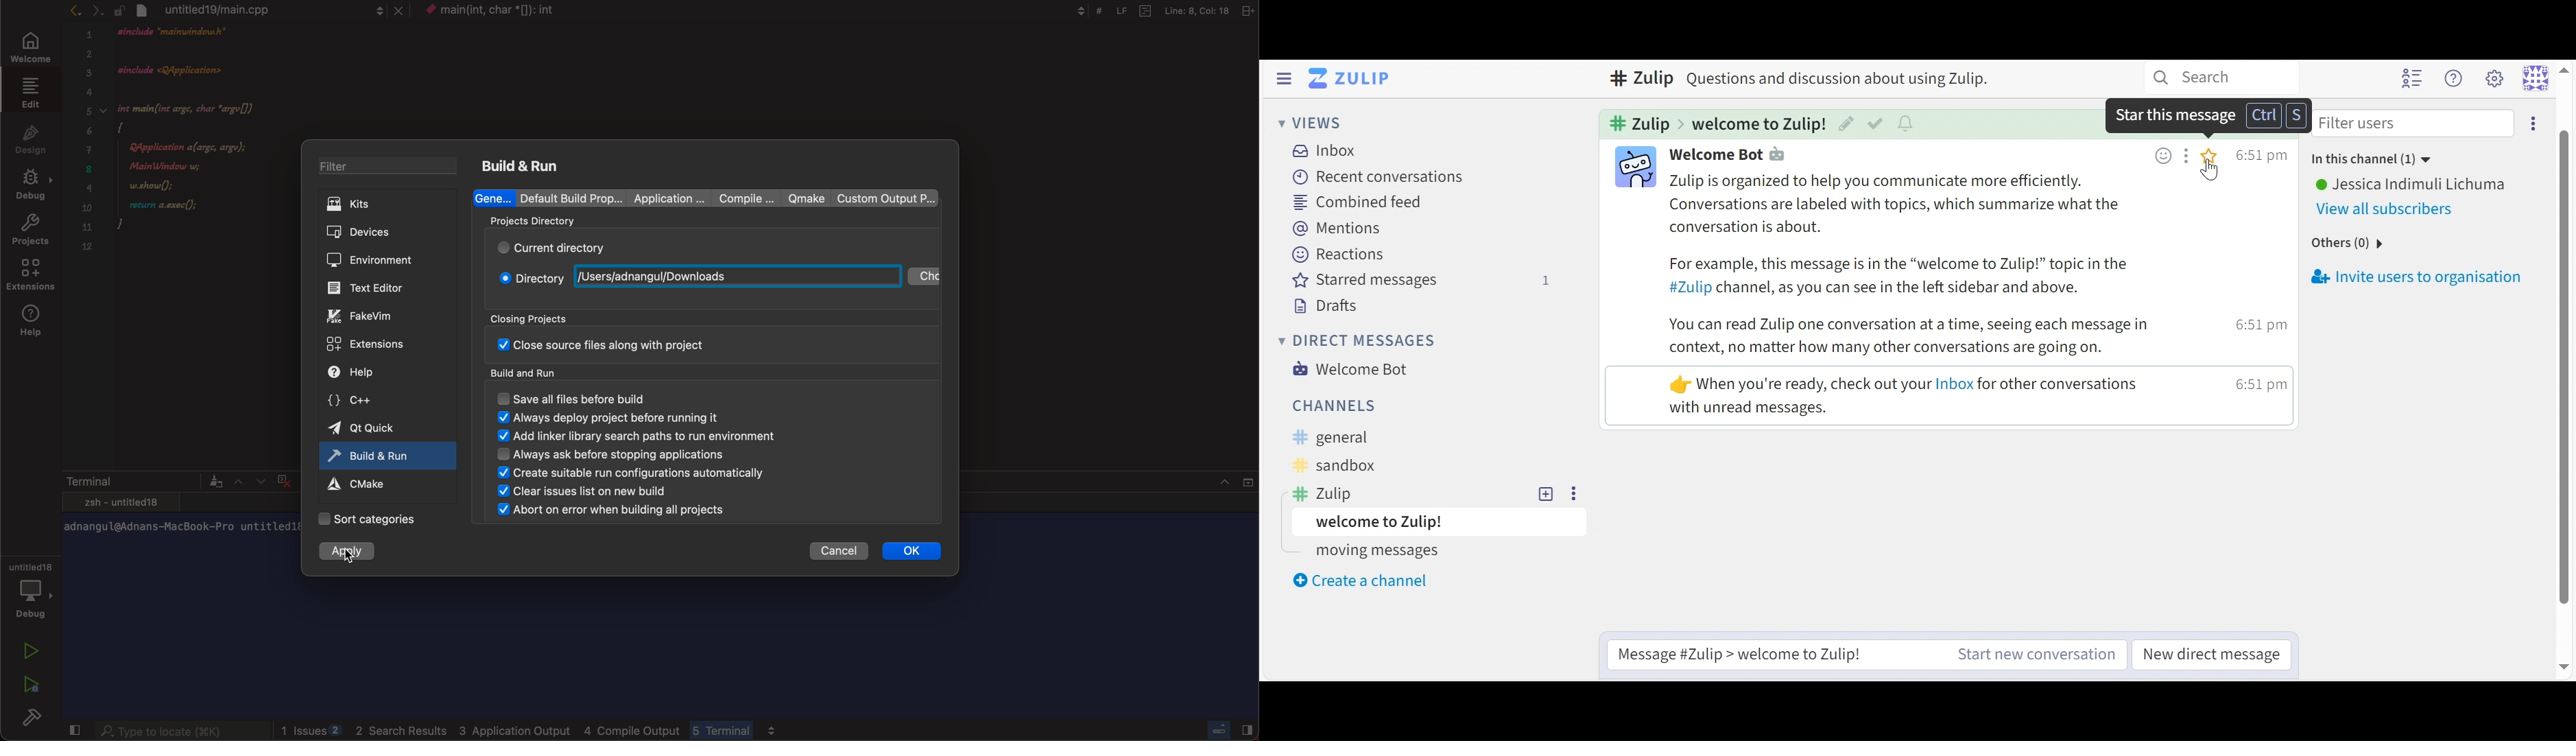 The height and width of the screenshot is (756, 2576). Describe the element at coordinates (543, 318) in the screenshot. I see `closing projects` at that location.